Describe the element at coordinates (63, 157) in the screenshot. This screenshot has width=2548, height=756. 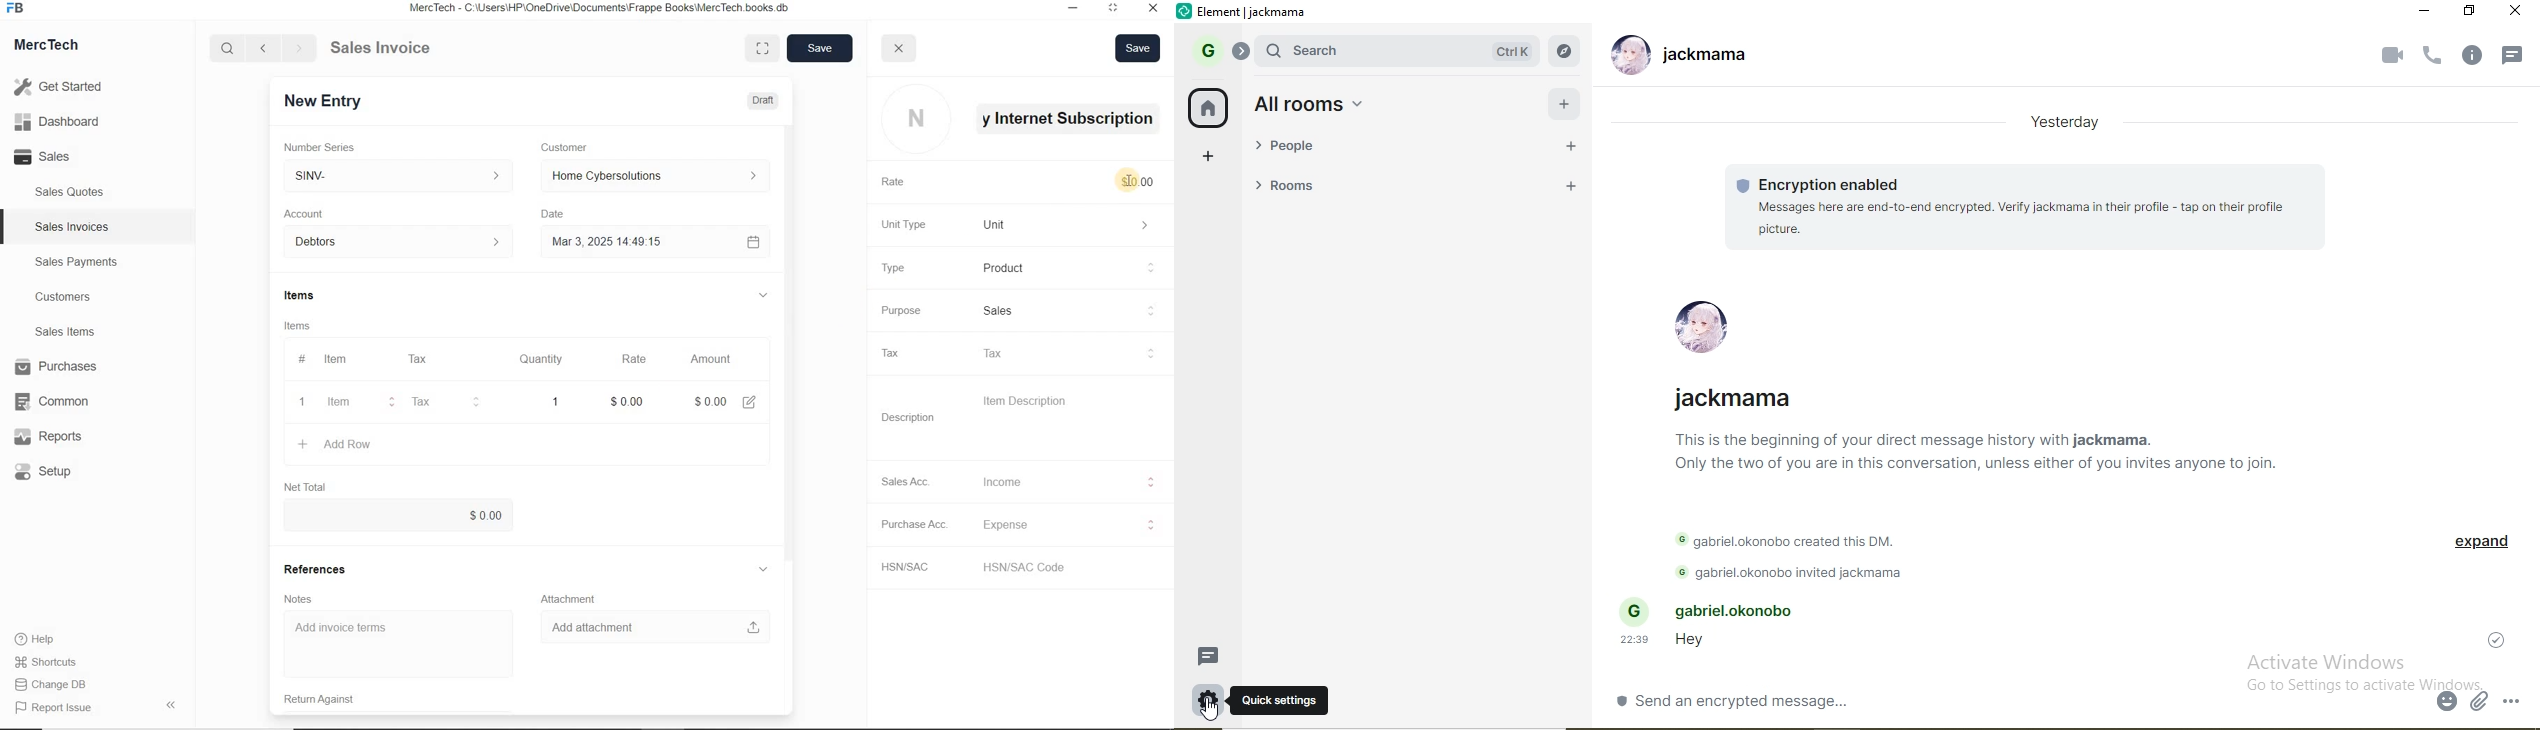
I see `Sales` at that location.